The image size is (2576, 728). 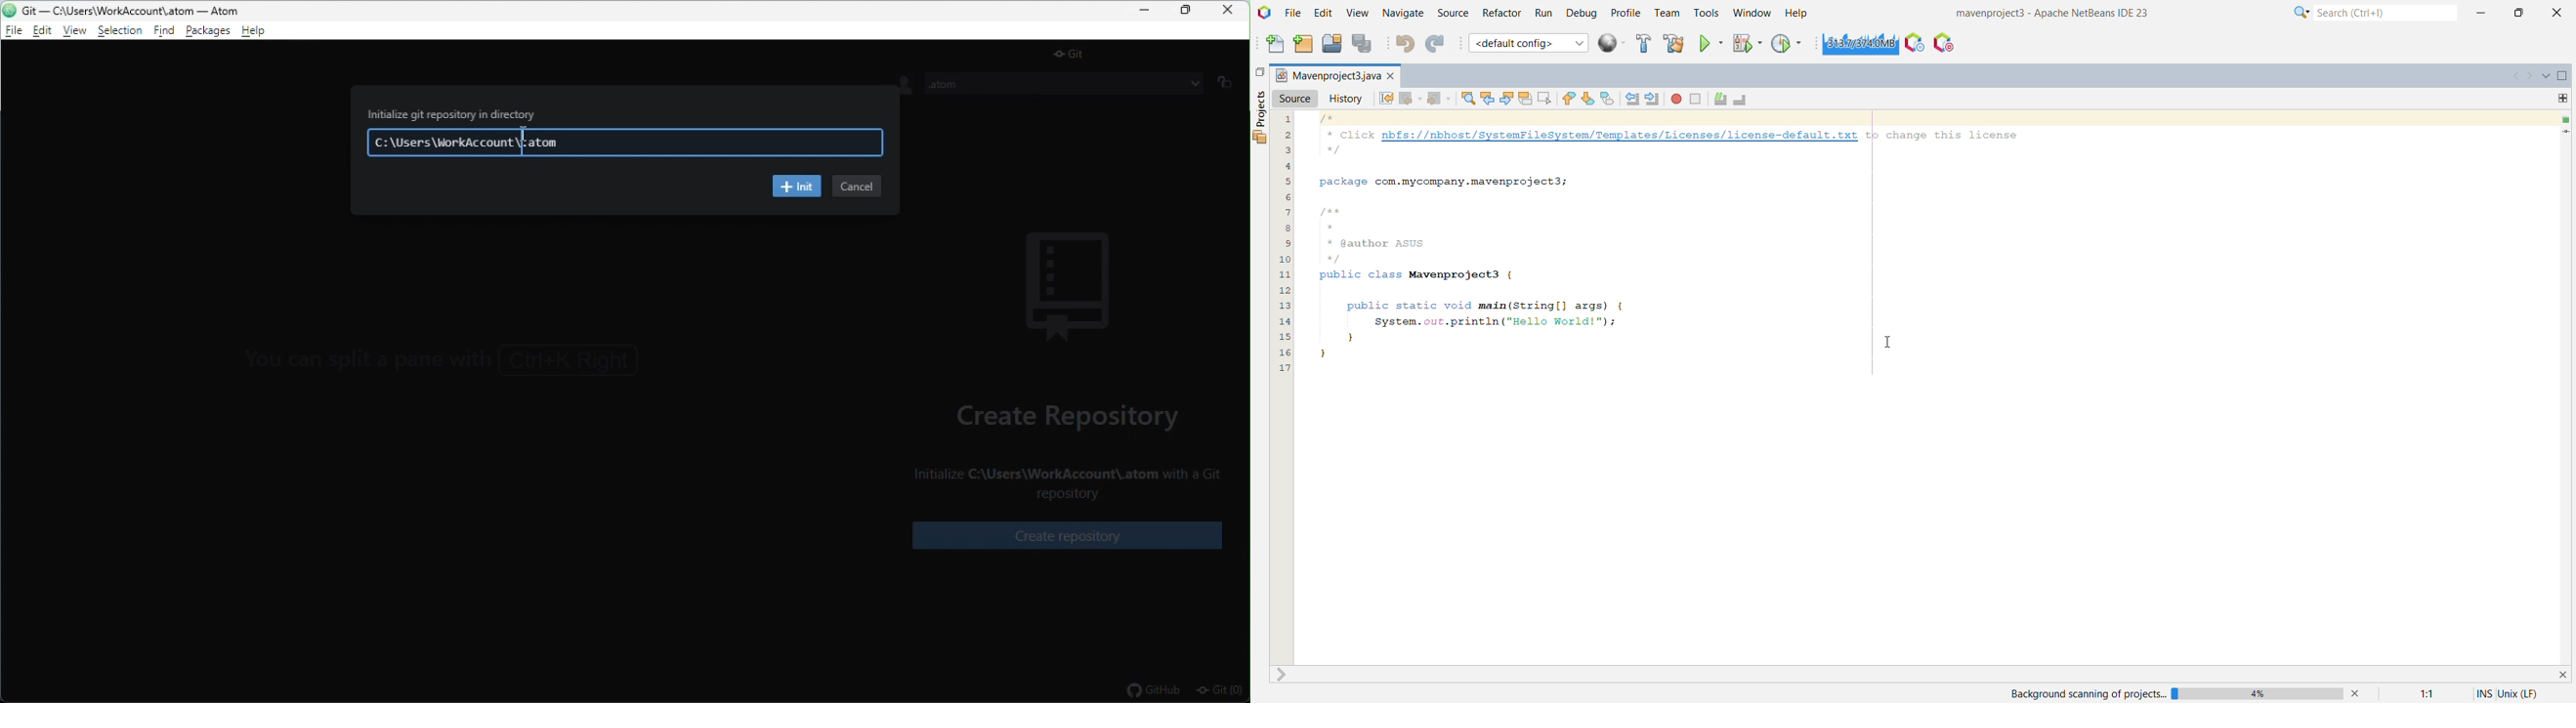 What do you see at coordinates (1588, 99) in the screenshot?
I see `Next Bookmark` at bounding box center [1588, 99].